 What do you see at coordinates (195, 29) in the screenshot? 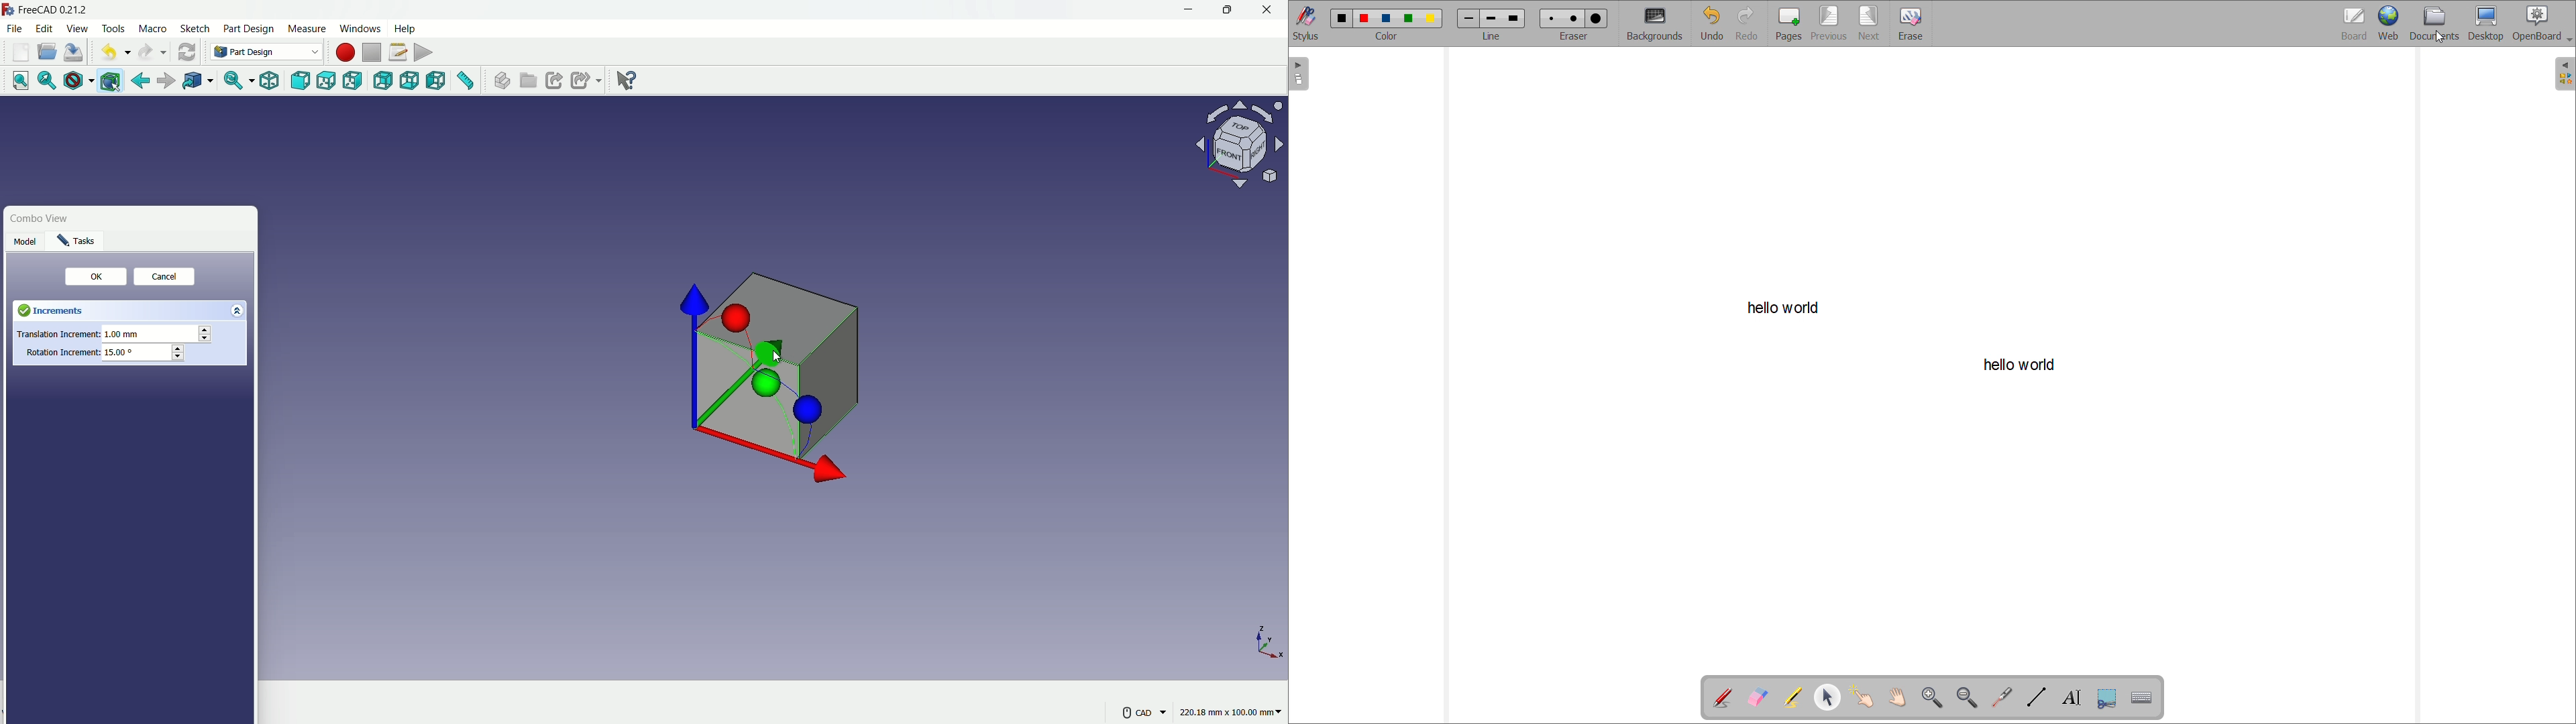
I see `sketch` at bounding box center [195, 29].